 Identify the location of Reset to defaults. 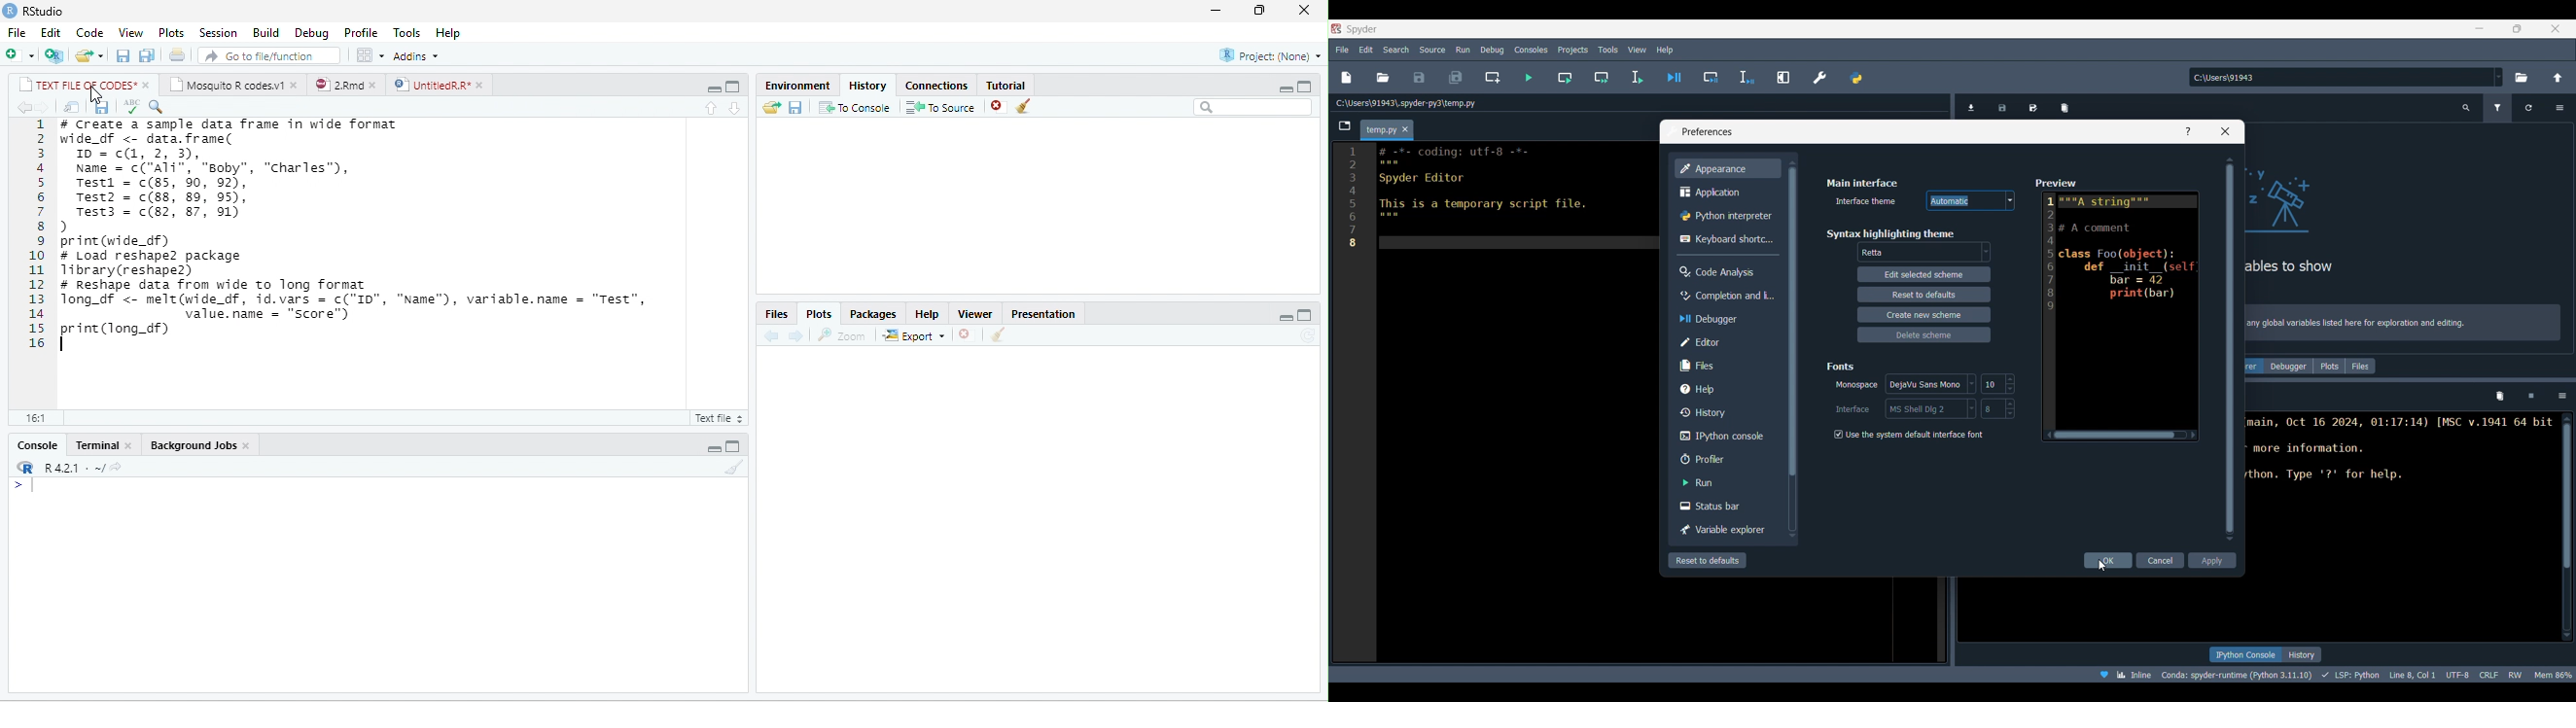
(1707, 560).